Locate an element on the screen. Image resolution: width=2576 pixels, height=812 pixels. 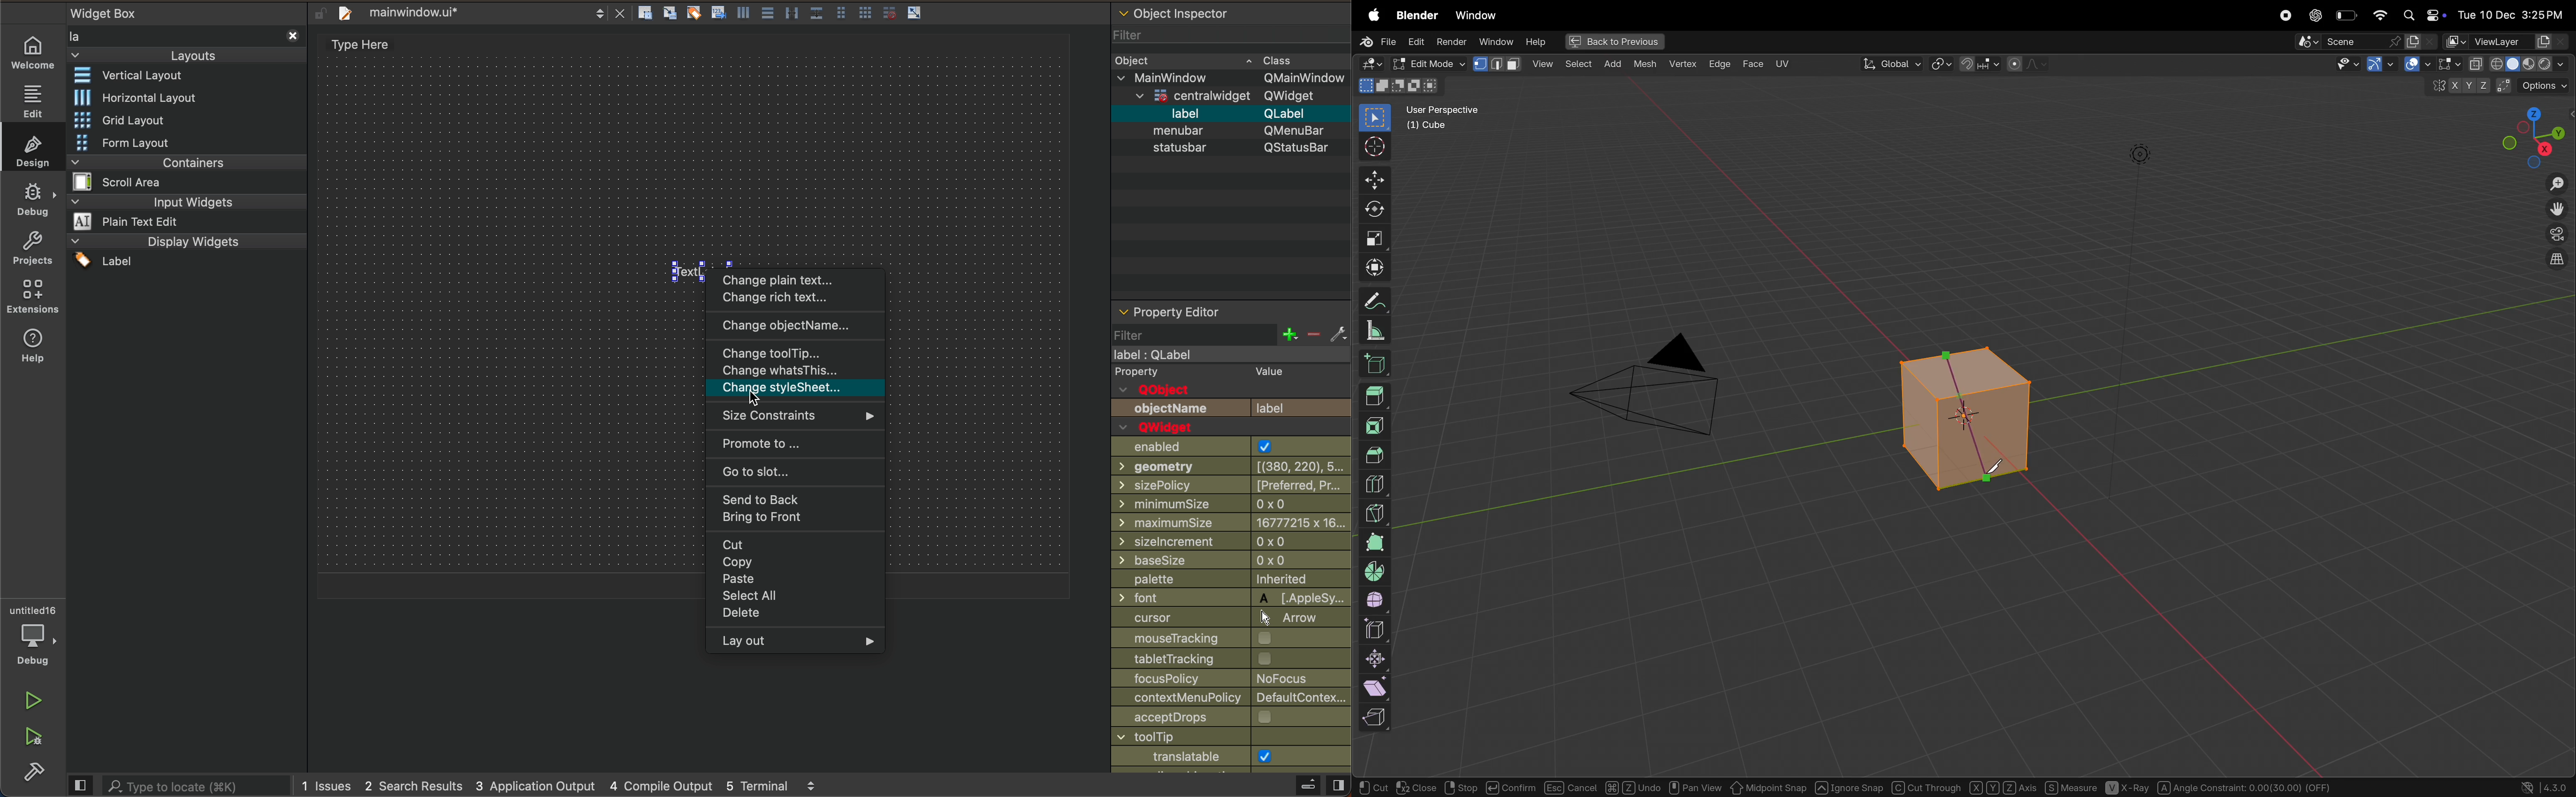
enabled is located at coordinates (1230, 439).